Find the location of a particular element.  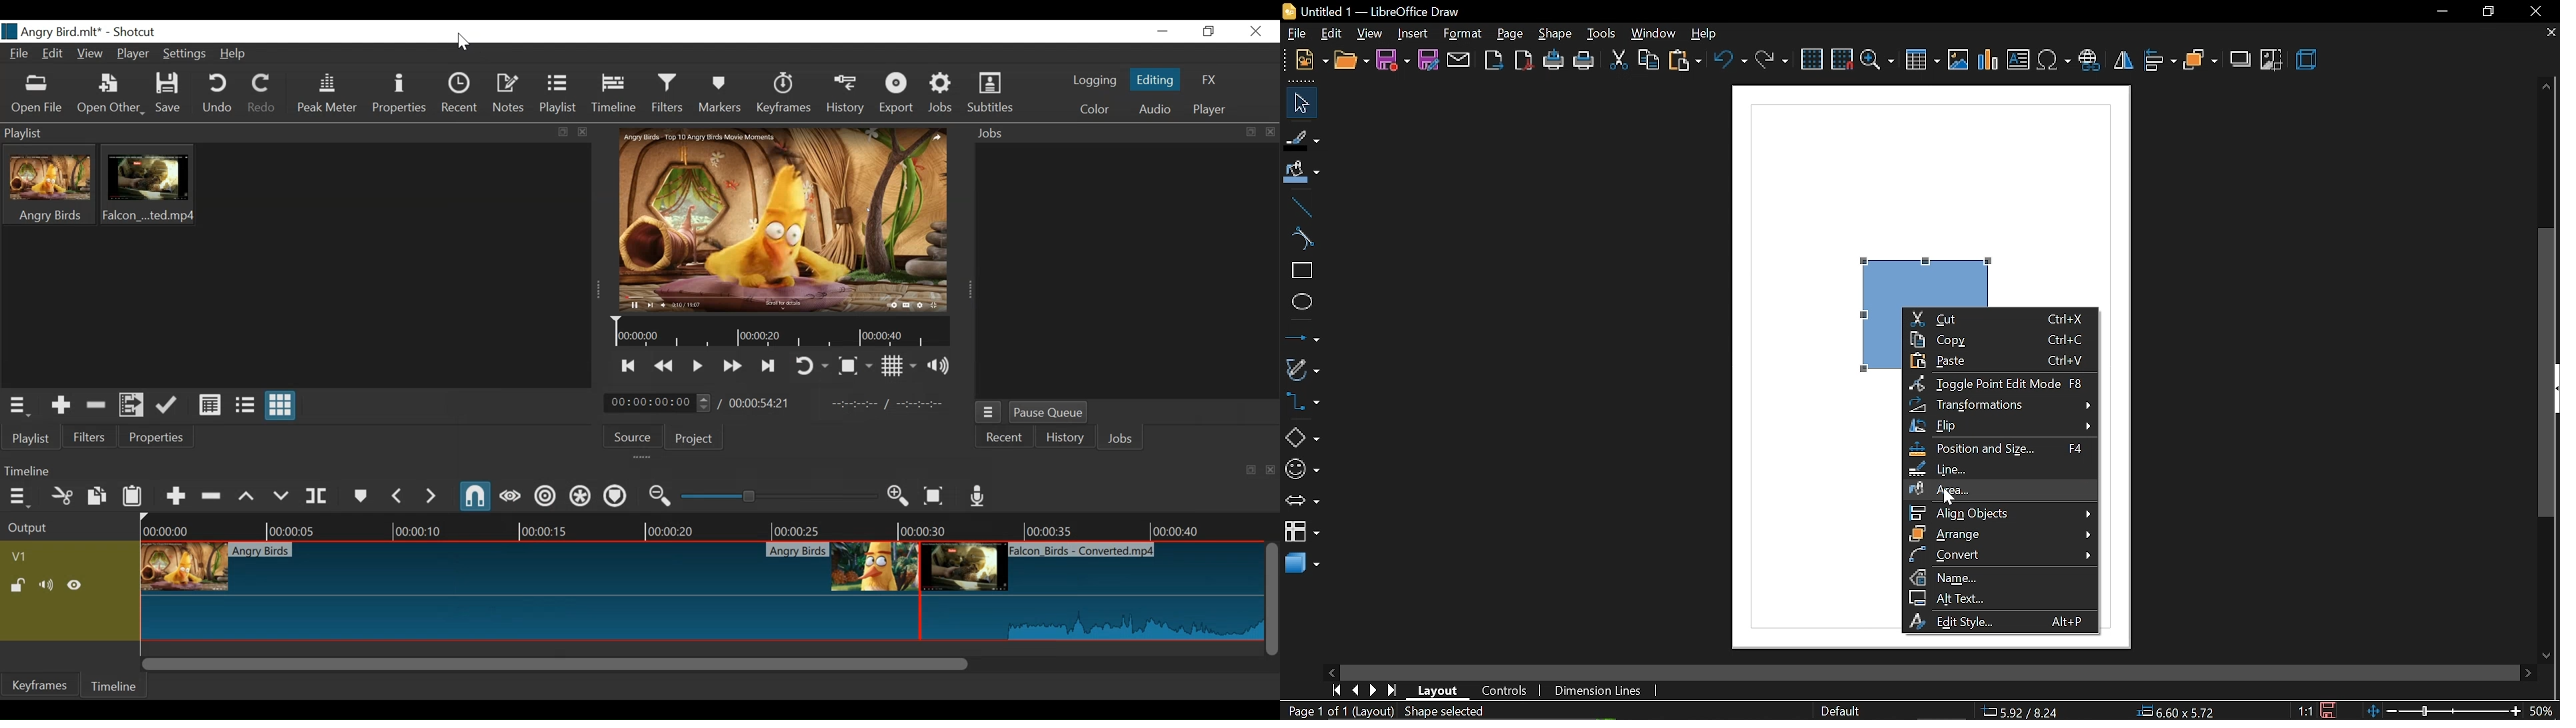

change zoom is located at coordinates (2462, 712).